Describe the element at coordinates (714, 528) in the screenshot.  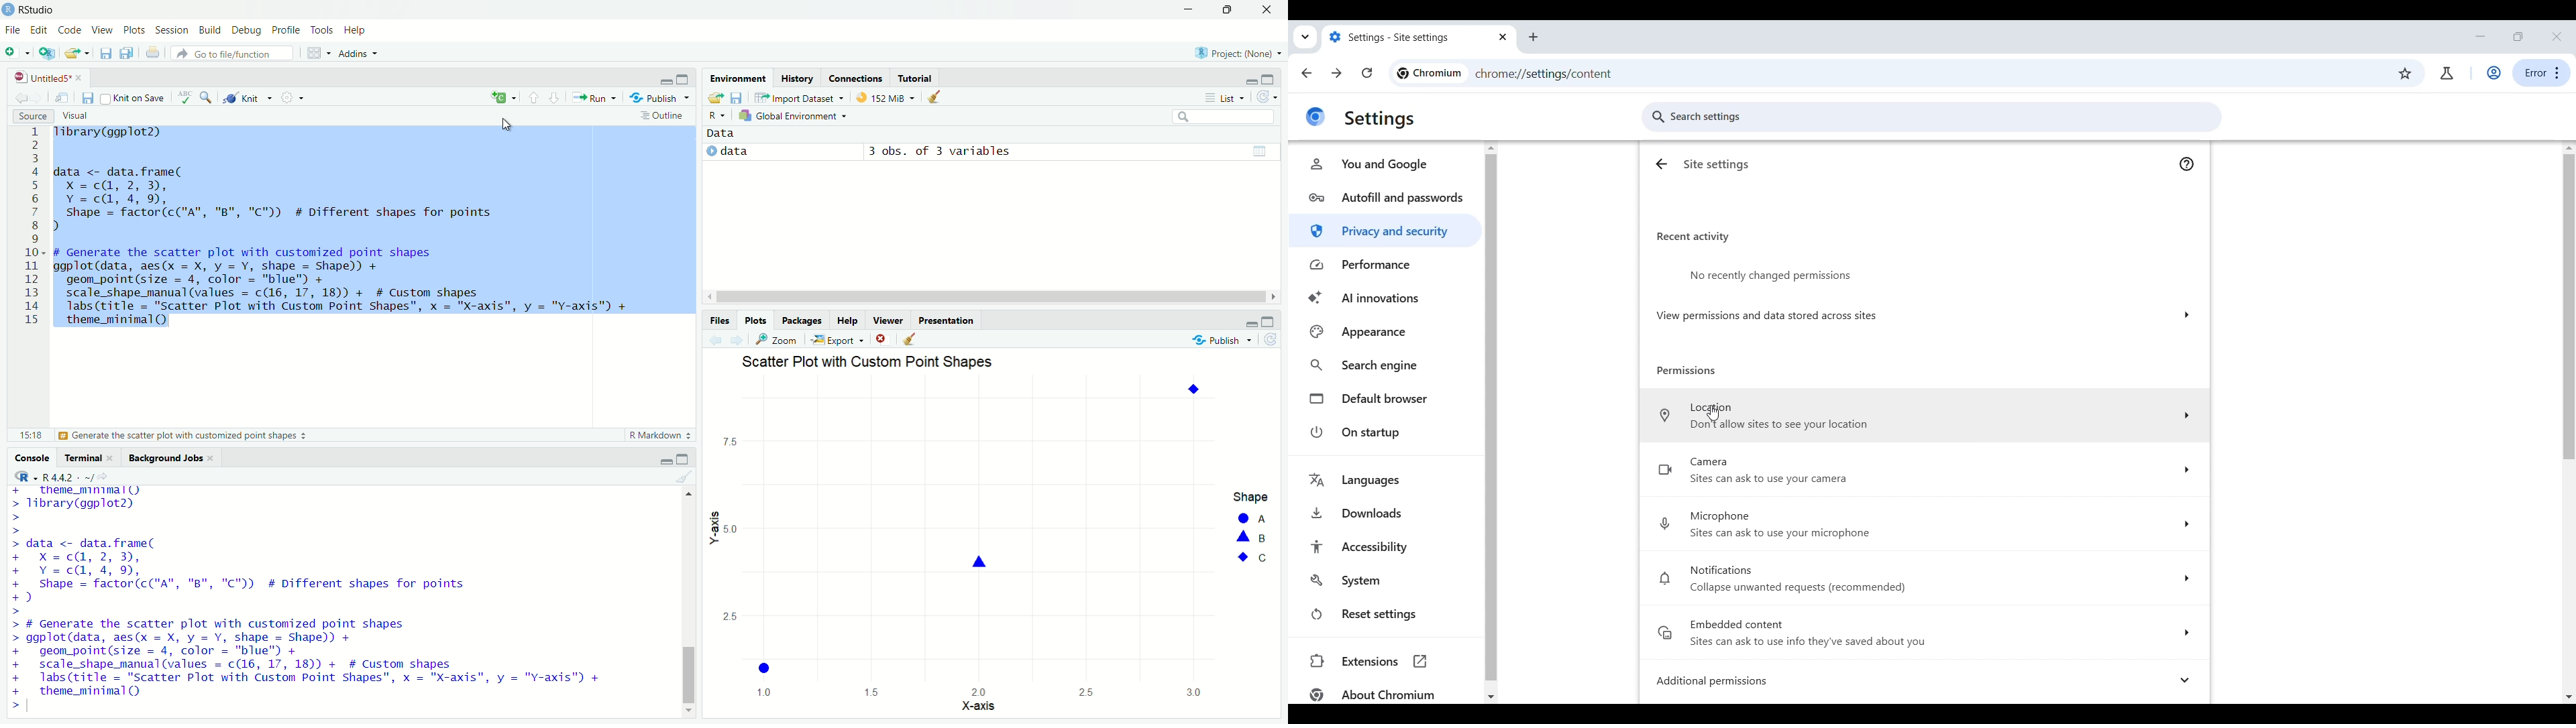
I see `Y-axis` at that location.